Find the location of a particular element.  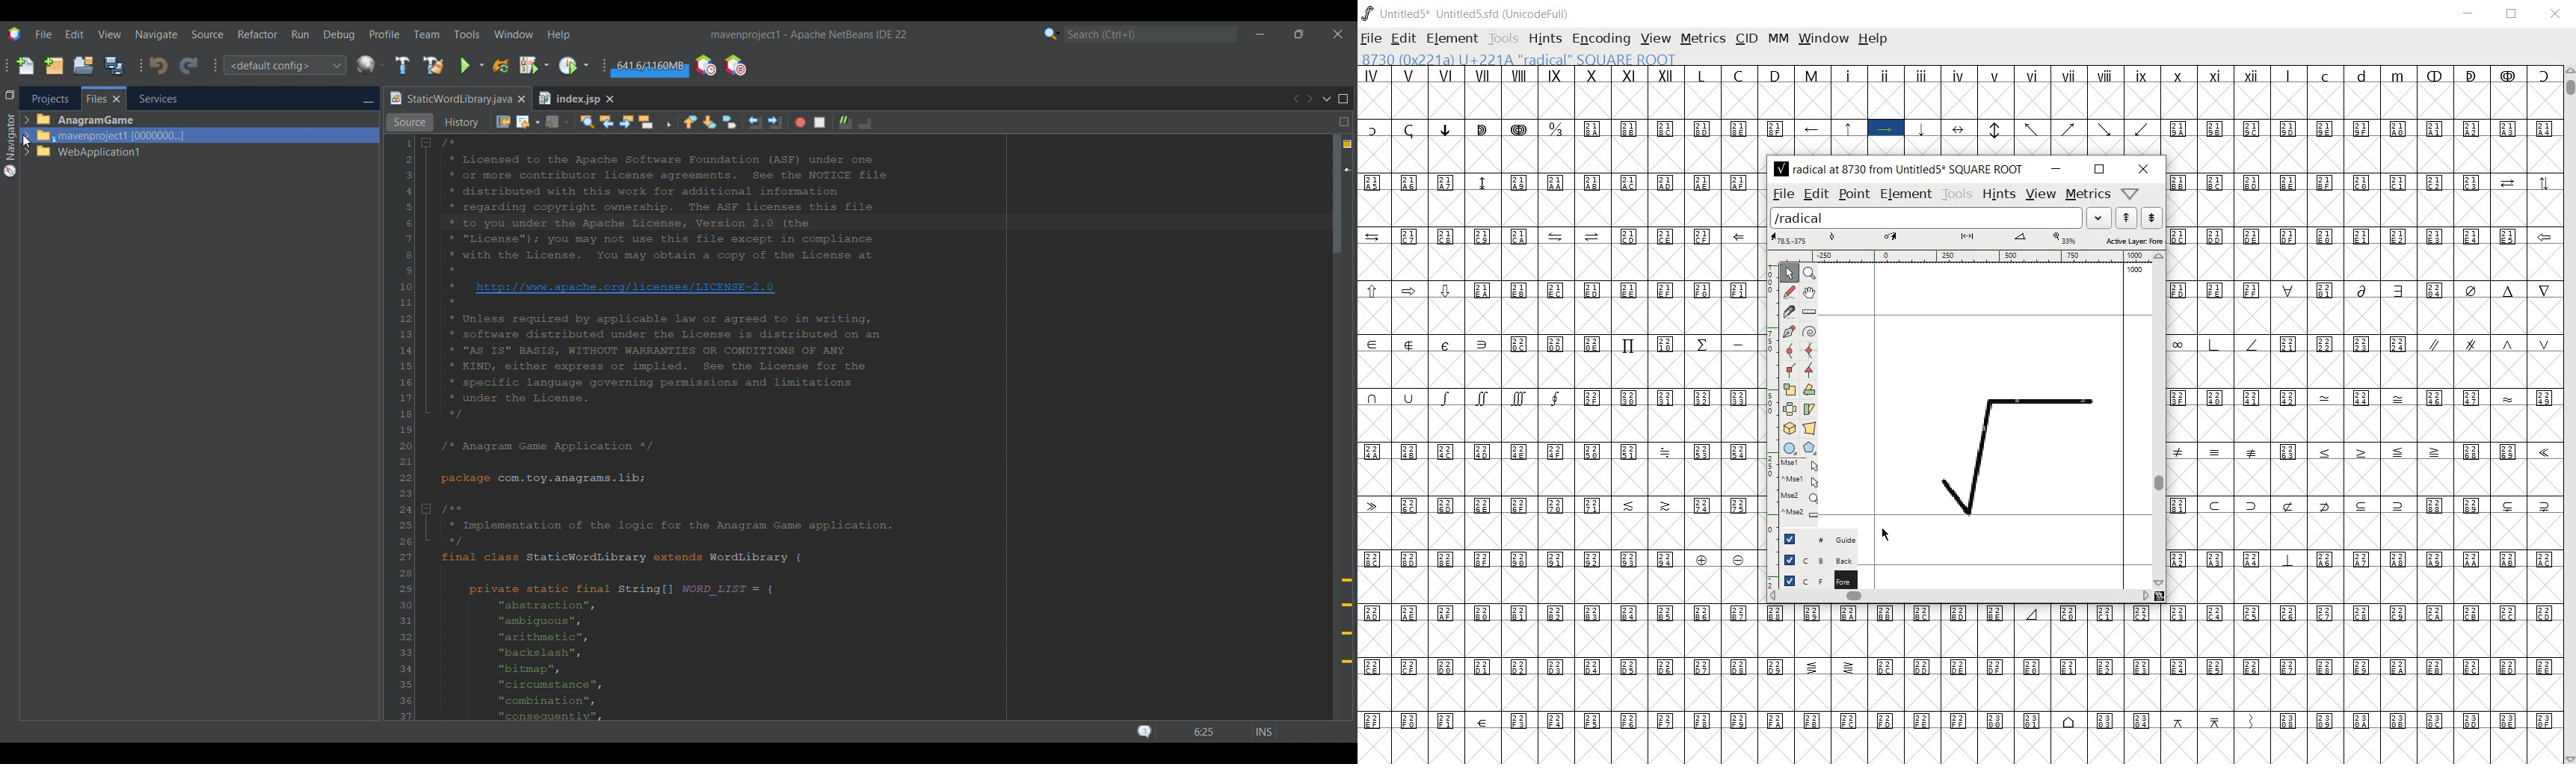

MINIMIZE is located at coordinates (2468, 14).